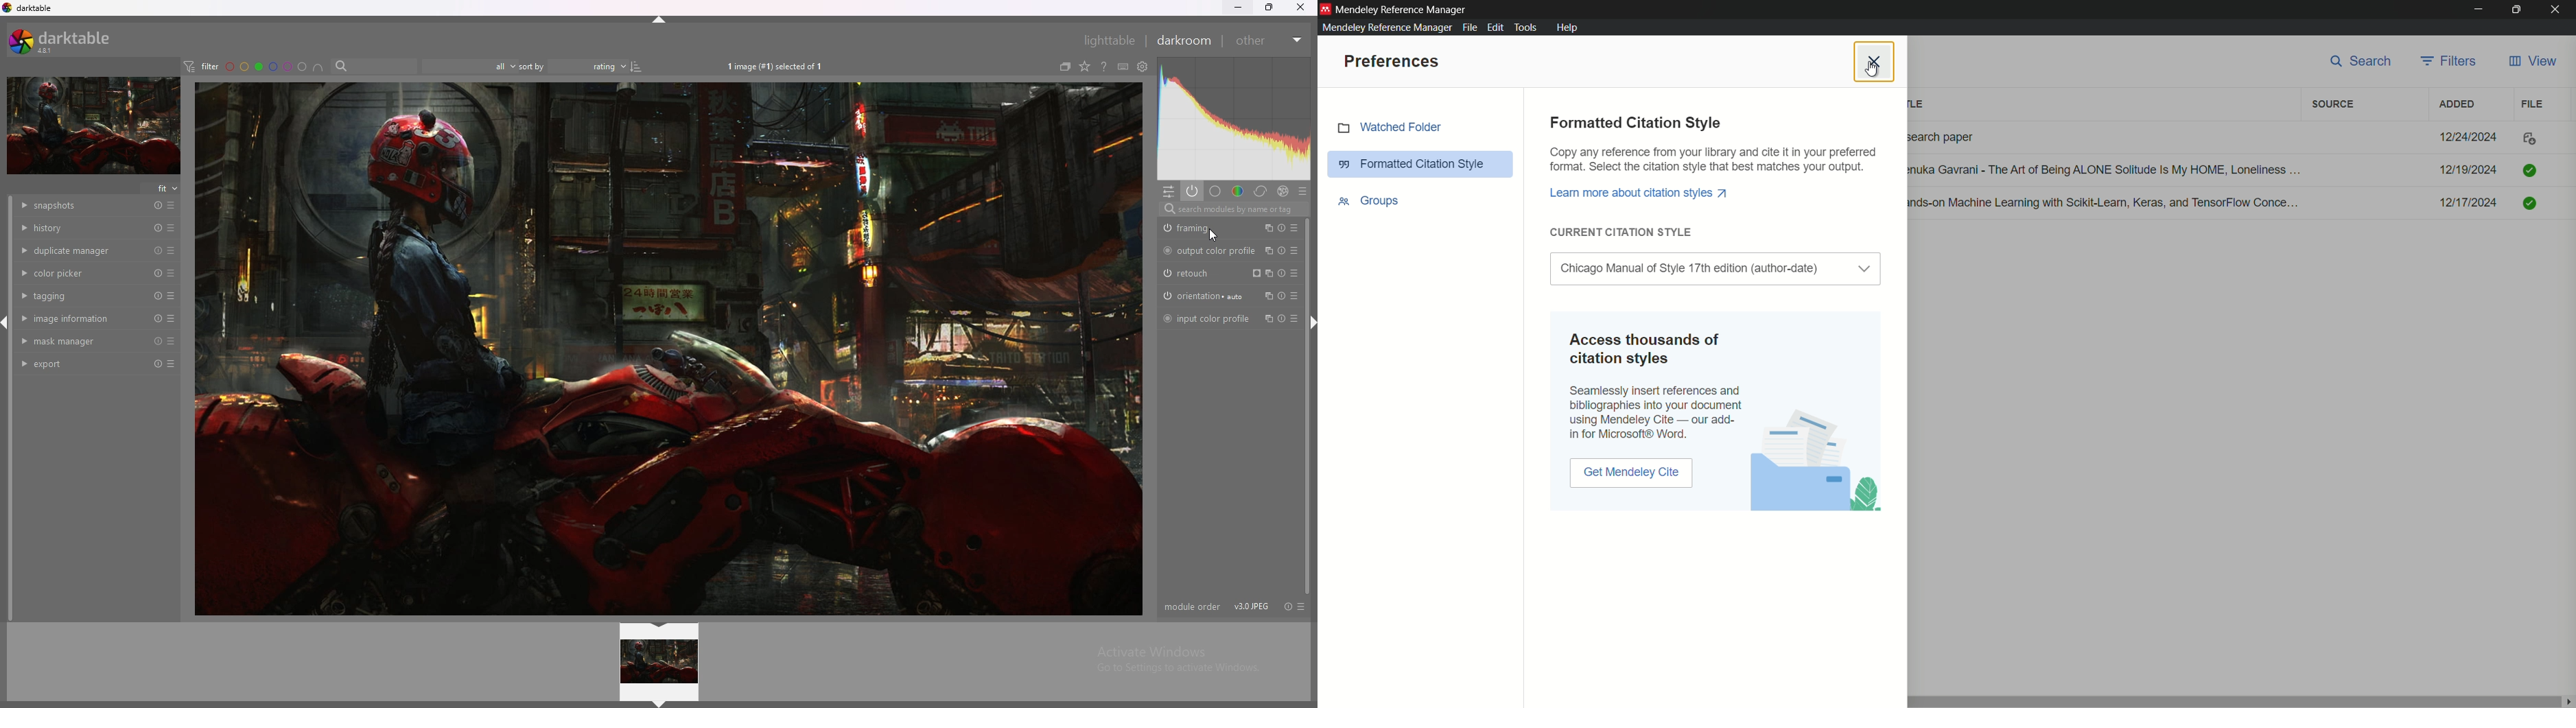 The width and height of the screenshot is (2576, 728). Describe the element at coordinates (172, 296) in the screenshot. I see `presets` at that location.